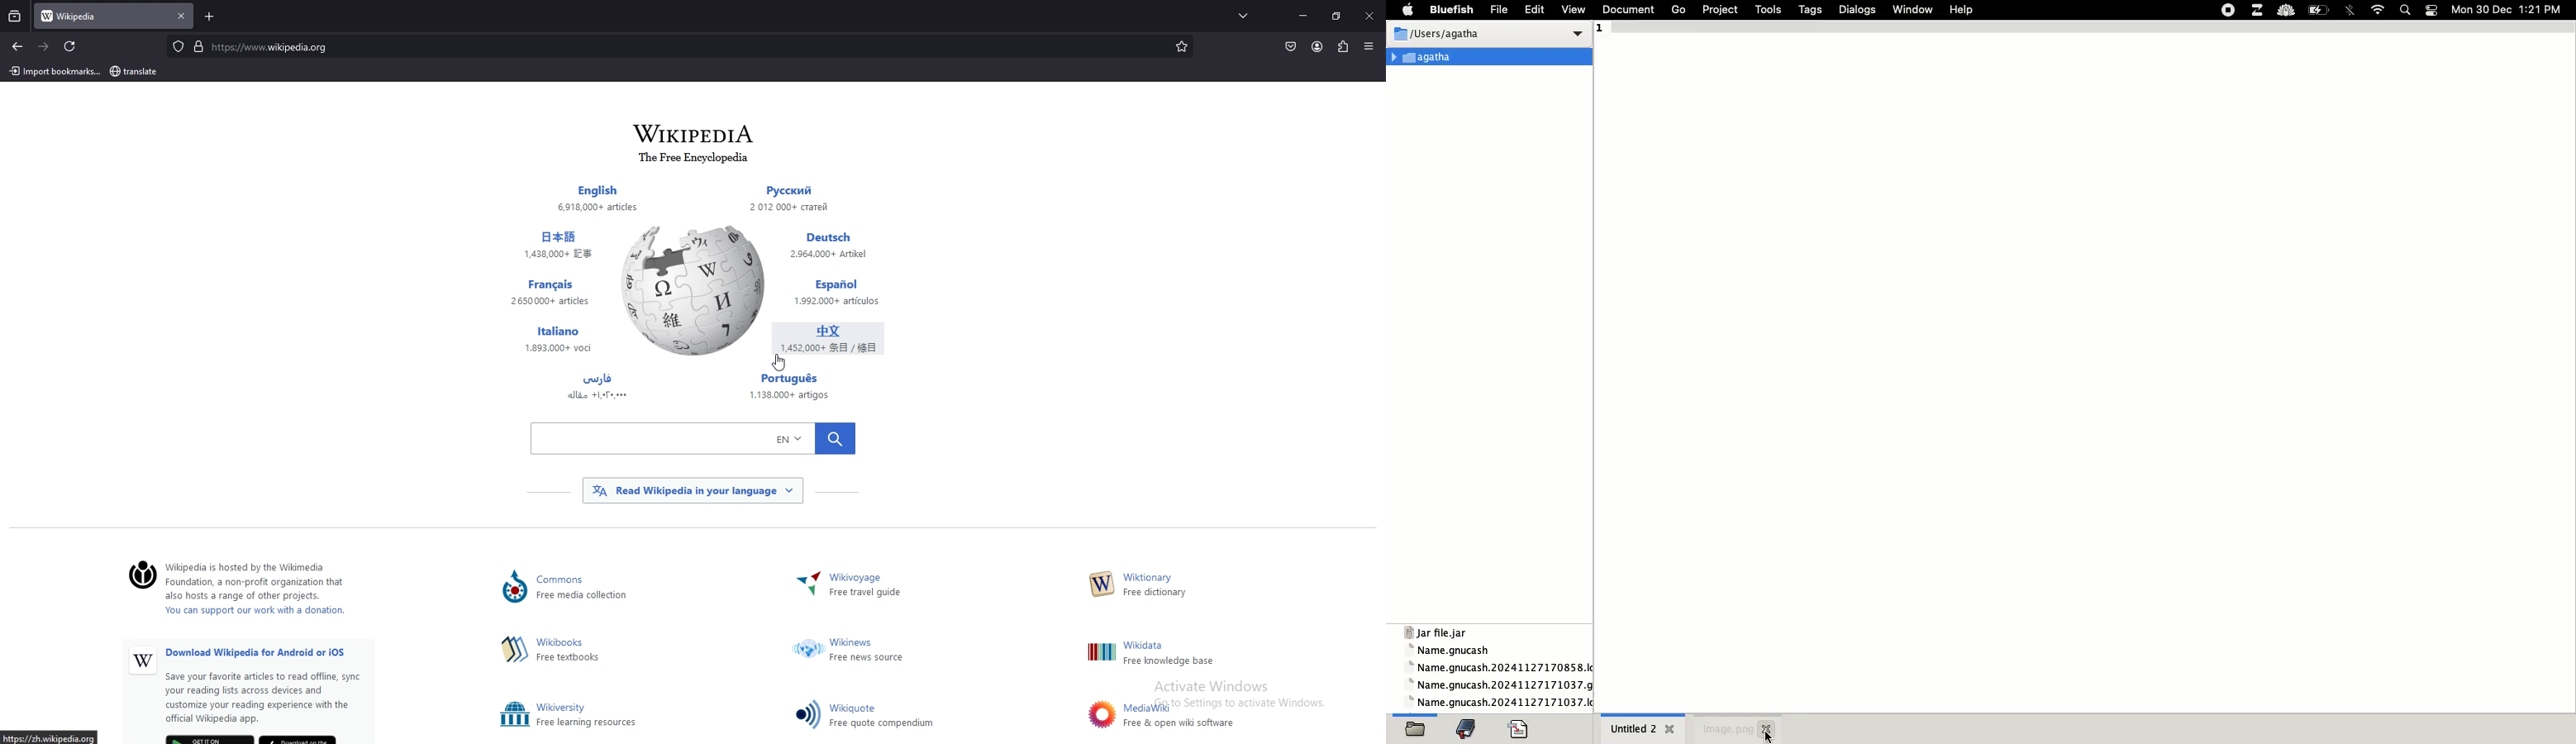 This screenshot has width=2576, height=756. What do you see at coordinates (550, 246) in the screenshot?
I see `` at bounding box center [550, 246].